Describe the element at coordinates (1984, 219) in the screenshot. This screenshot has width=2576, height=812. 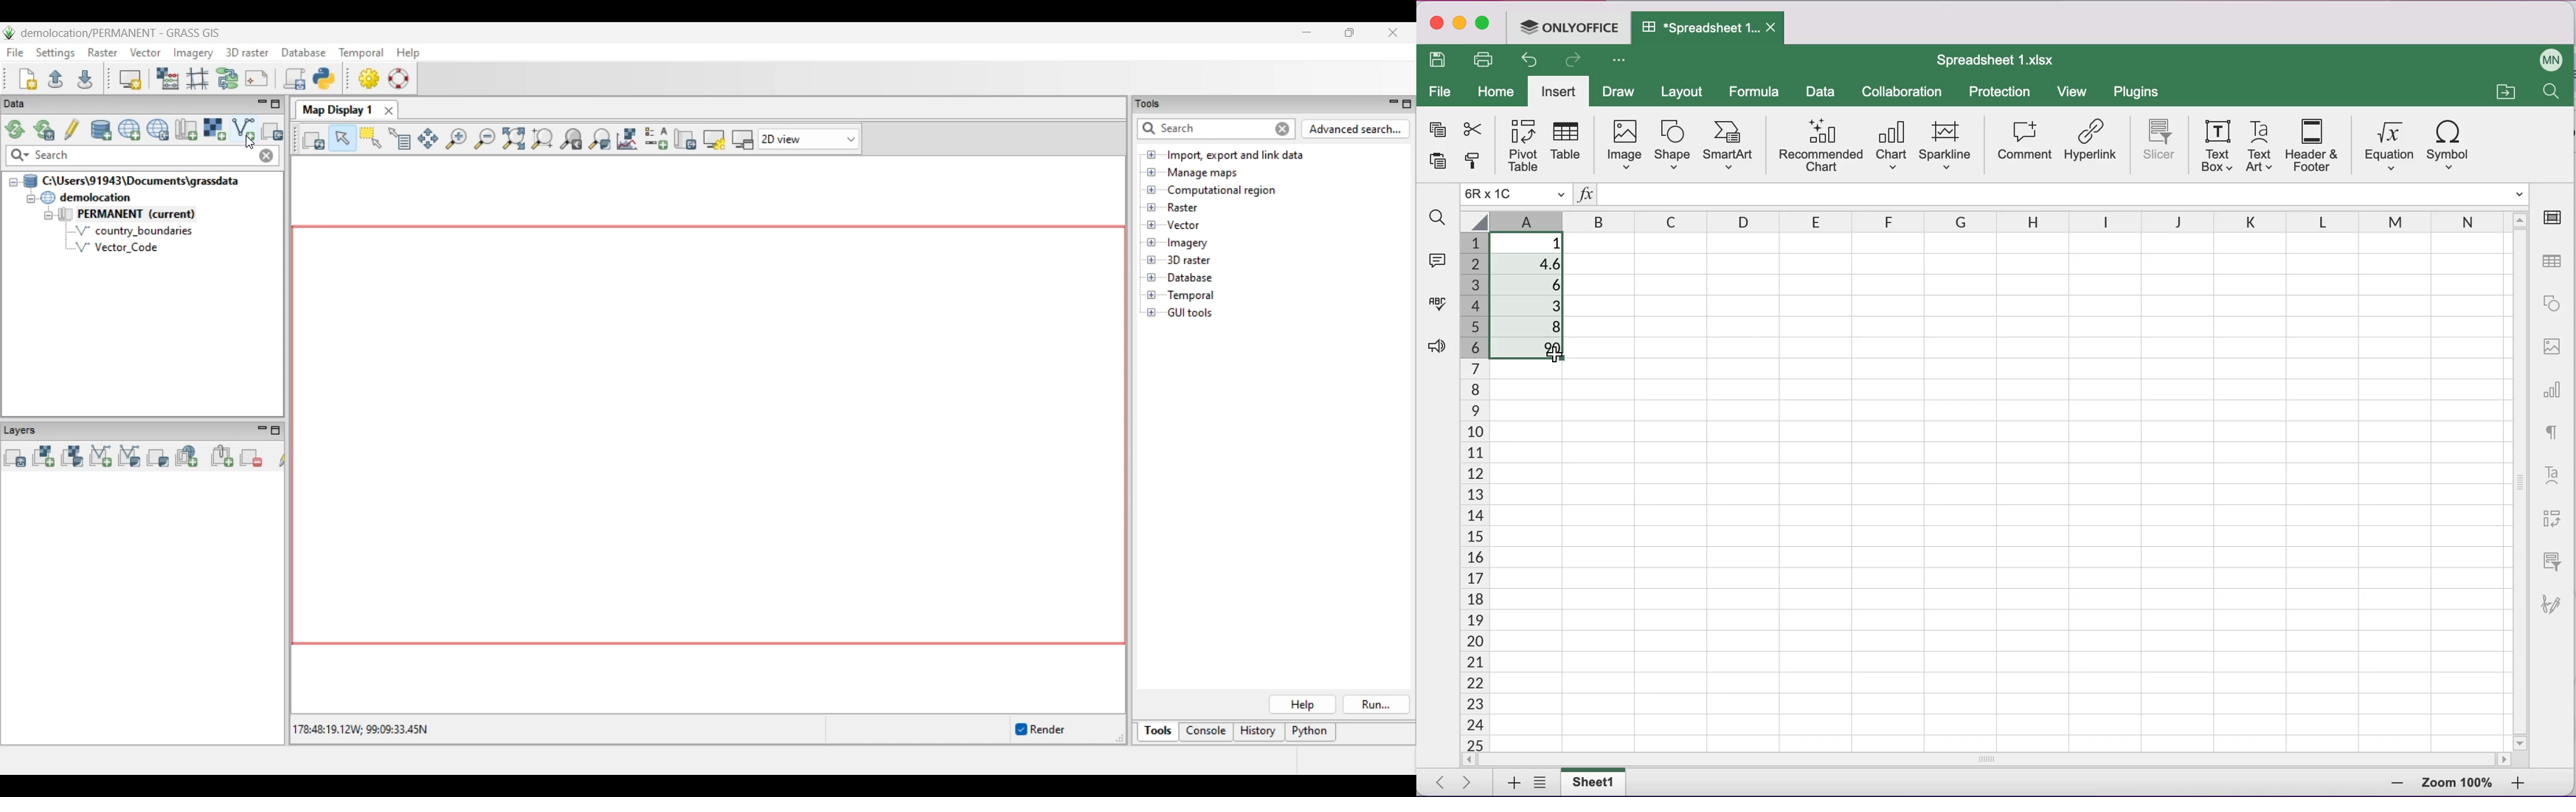
I see `columns` at that location.